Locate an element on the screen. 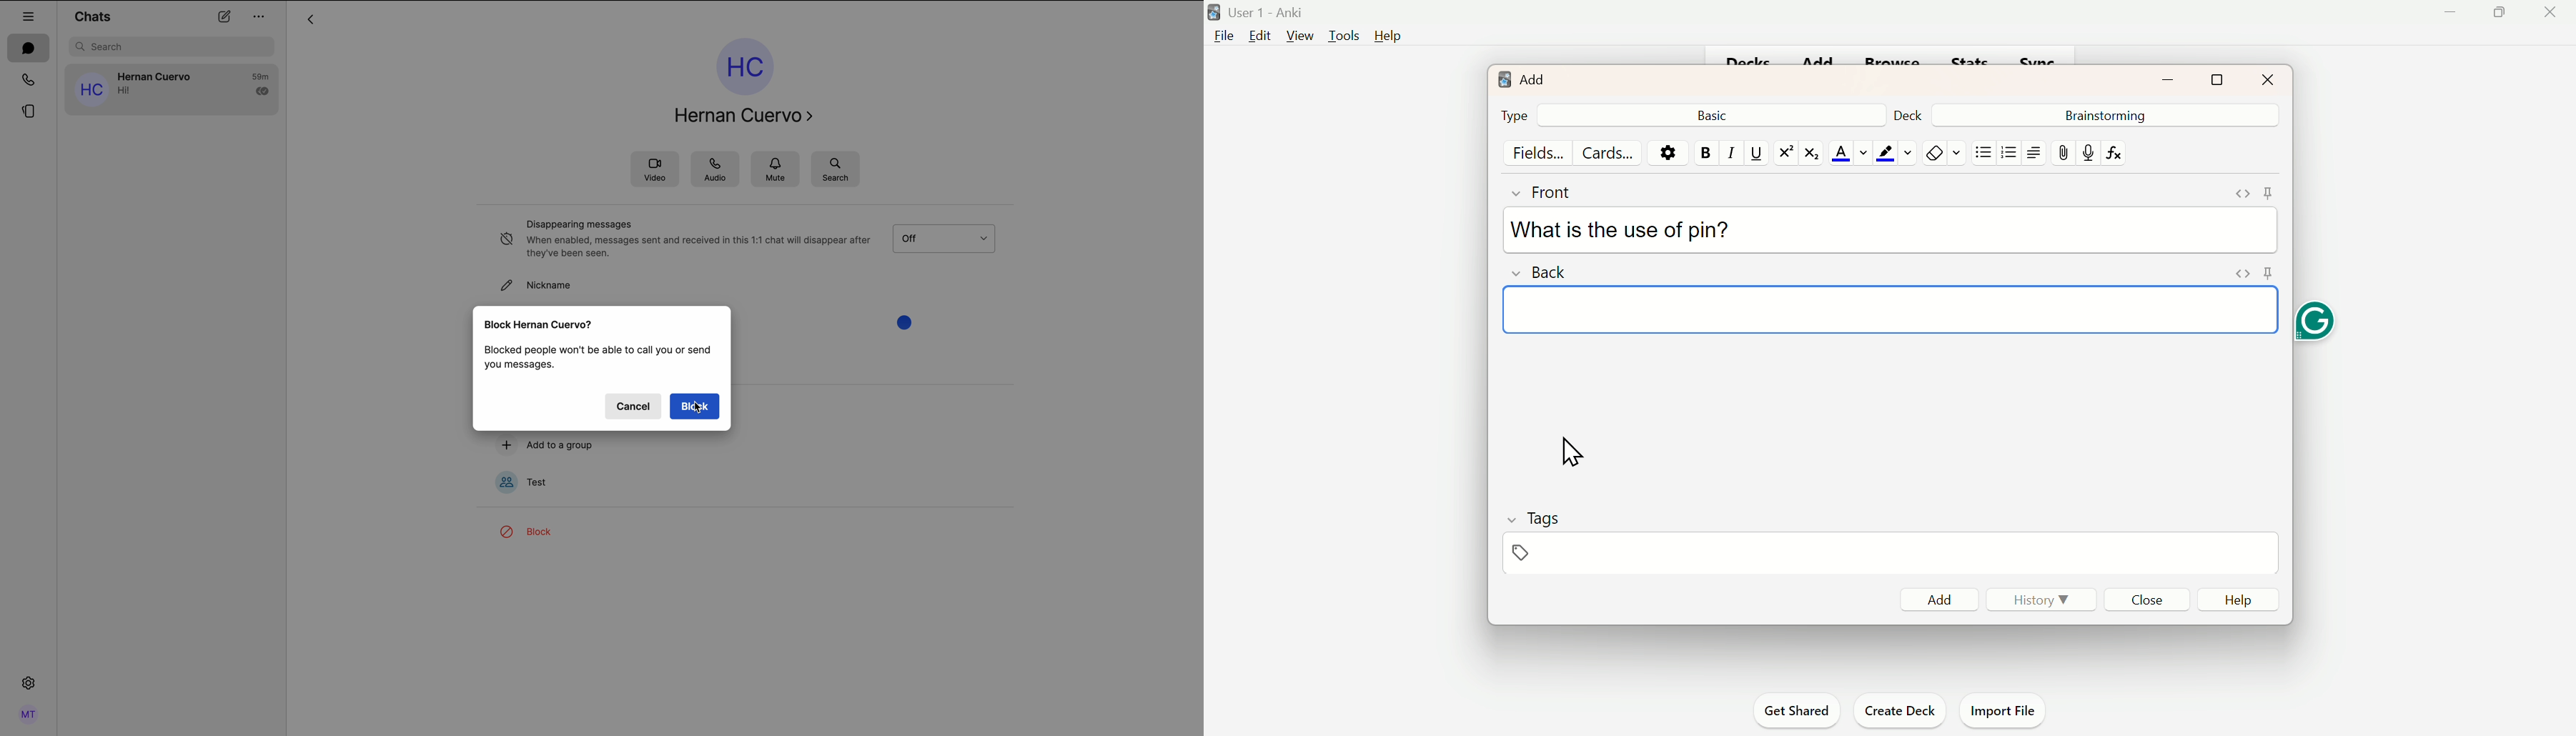 The width and height of the screenshot is (2576, 756). settings is located at coordinates (29, 682).